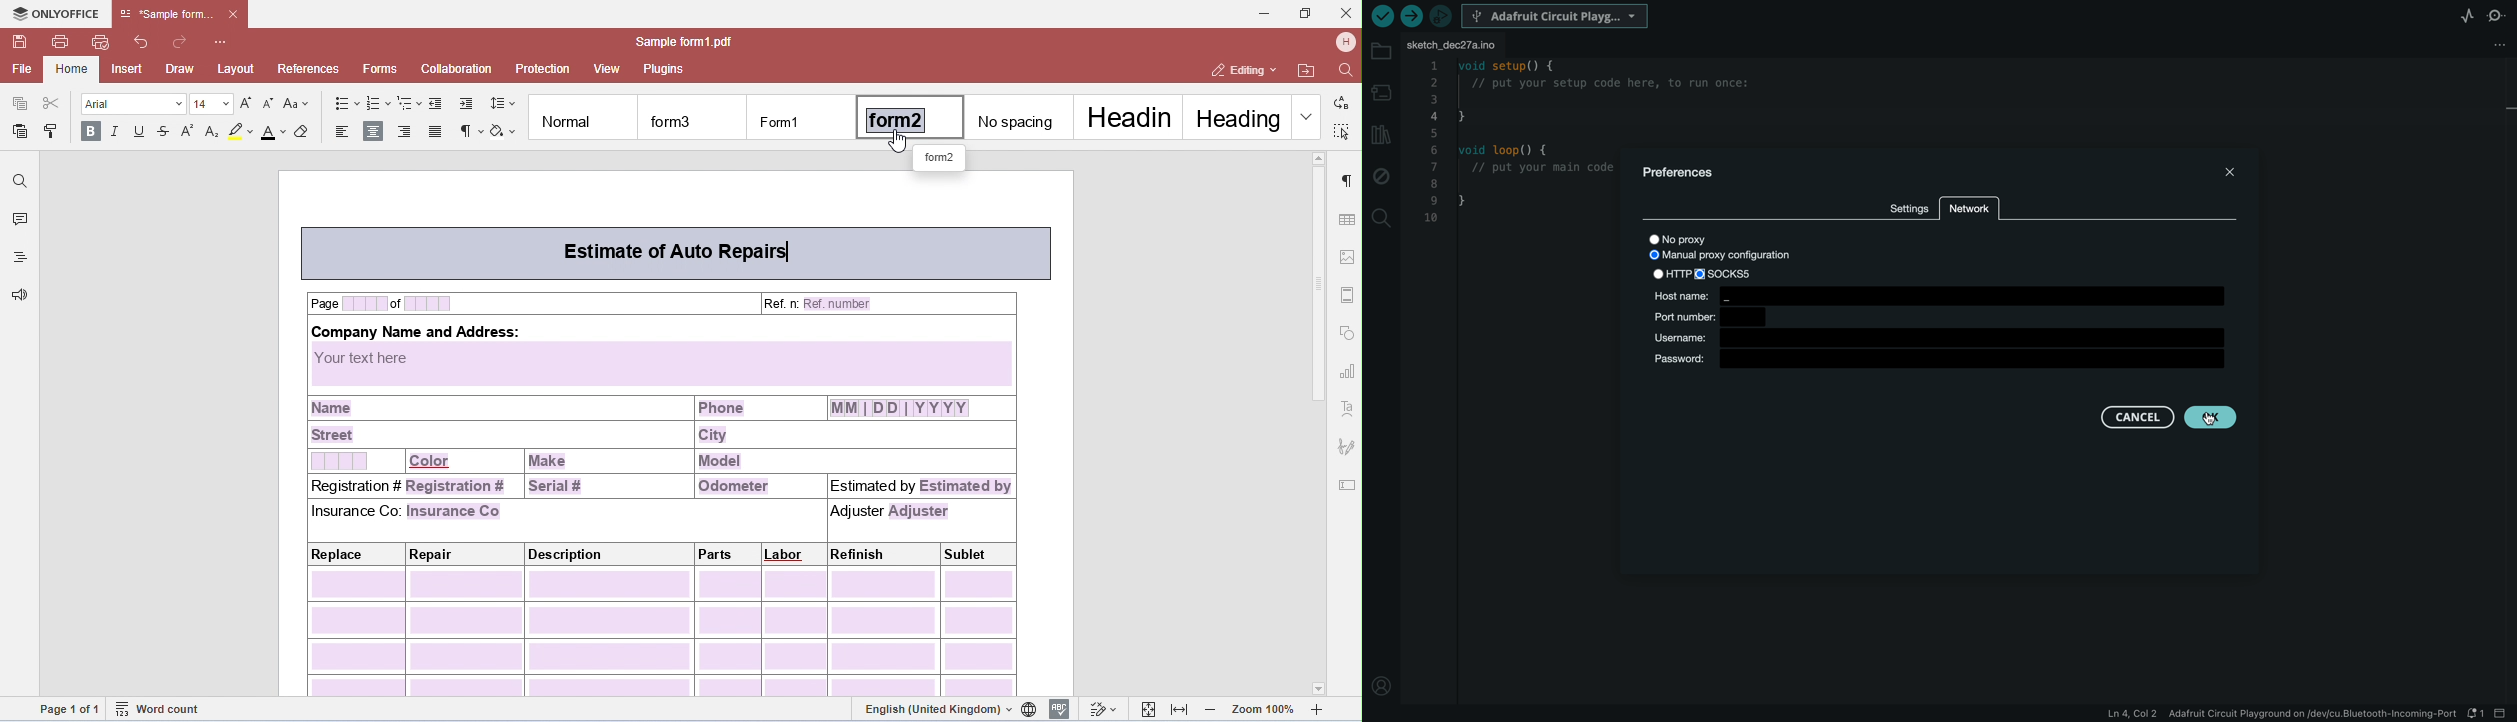 Image resolution: width=2520 pixels, height=728 pixels. Describe the element at coordinates (1671, 274) in the screenshot. I see `HTTP` at that location.